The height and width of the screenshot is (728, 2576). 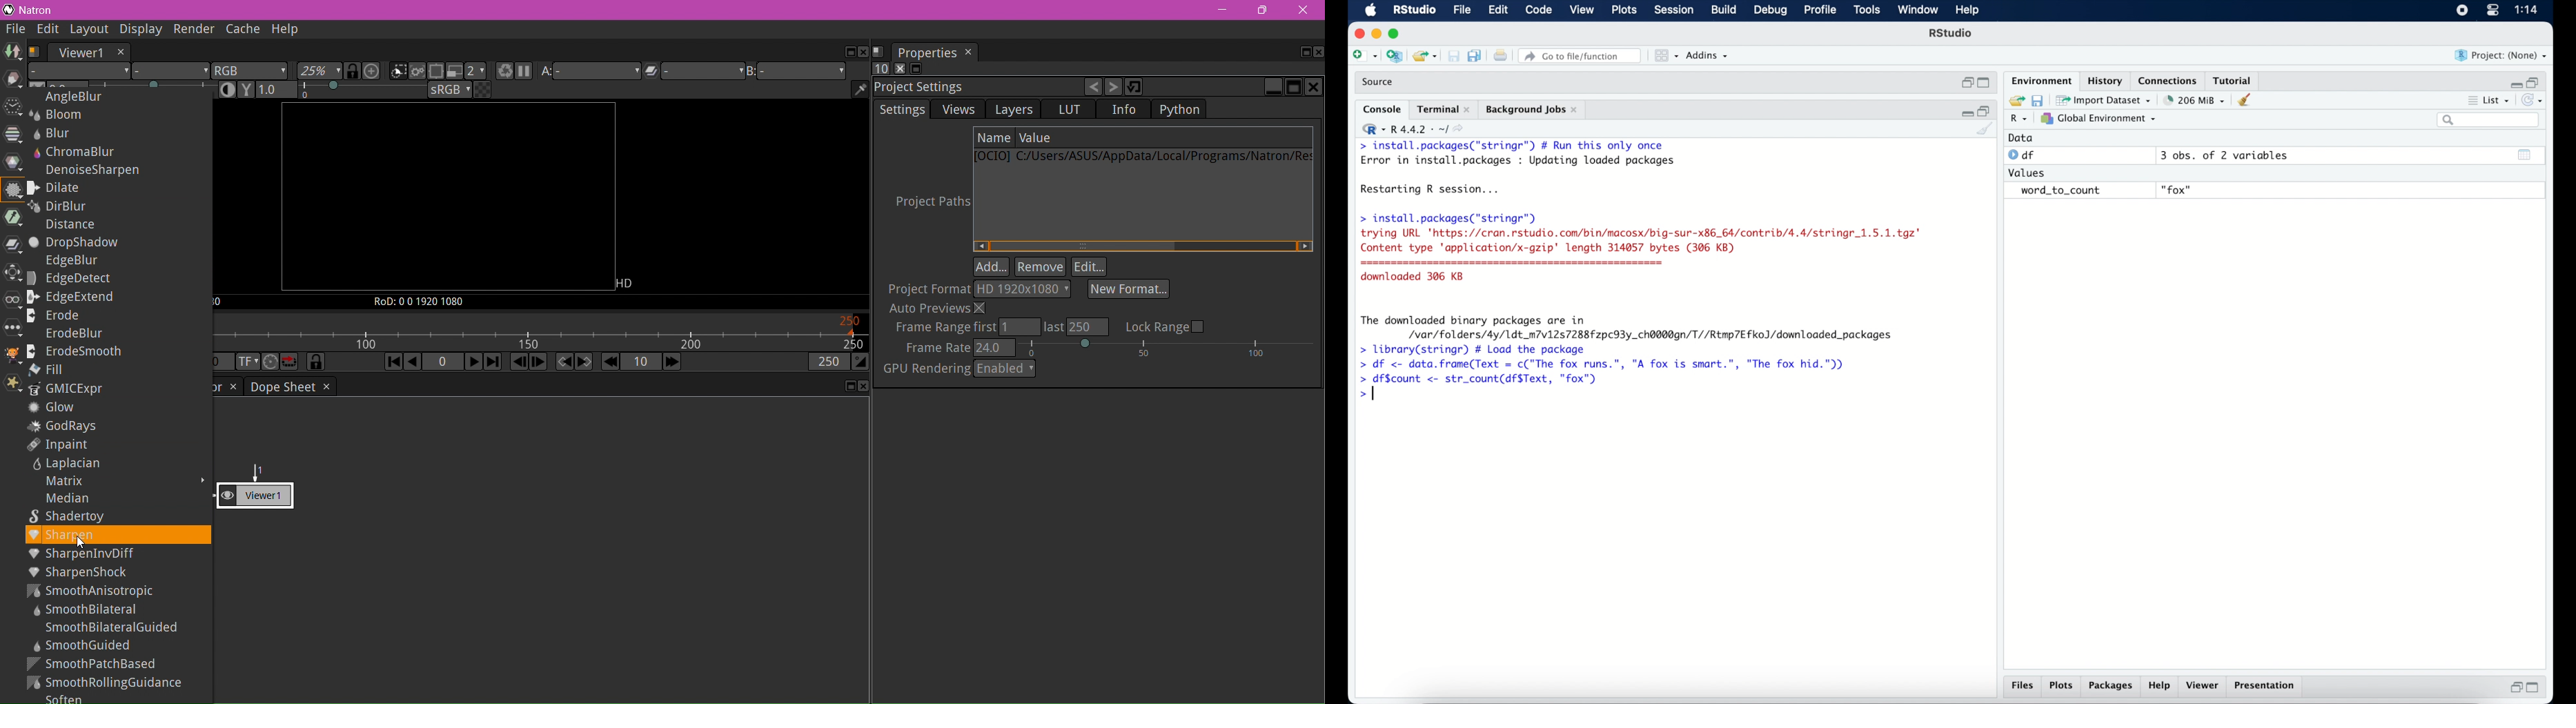 I want to click on viewer, so click(x=2203, y=686).